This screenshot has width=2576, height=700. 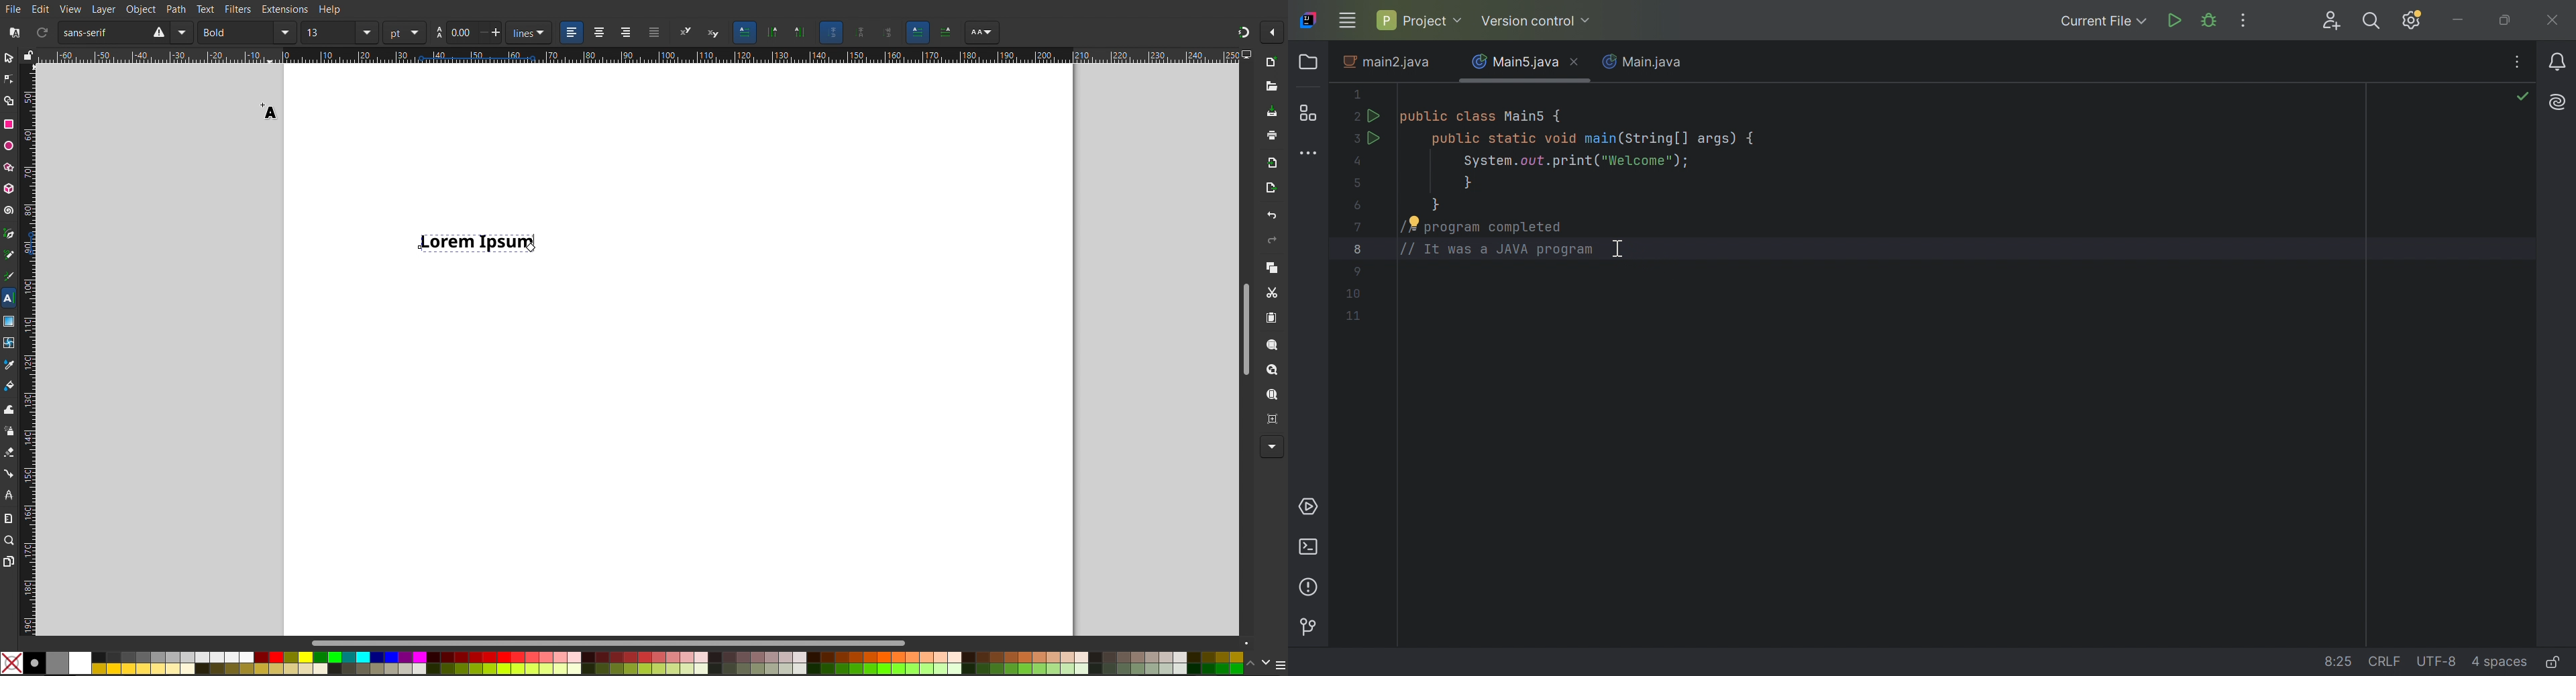 What do you see at coordinates (286, 9) in the screenshot?
I see `Extensions` at bounding box center [286, 9].